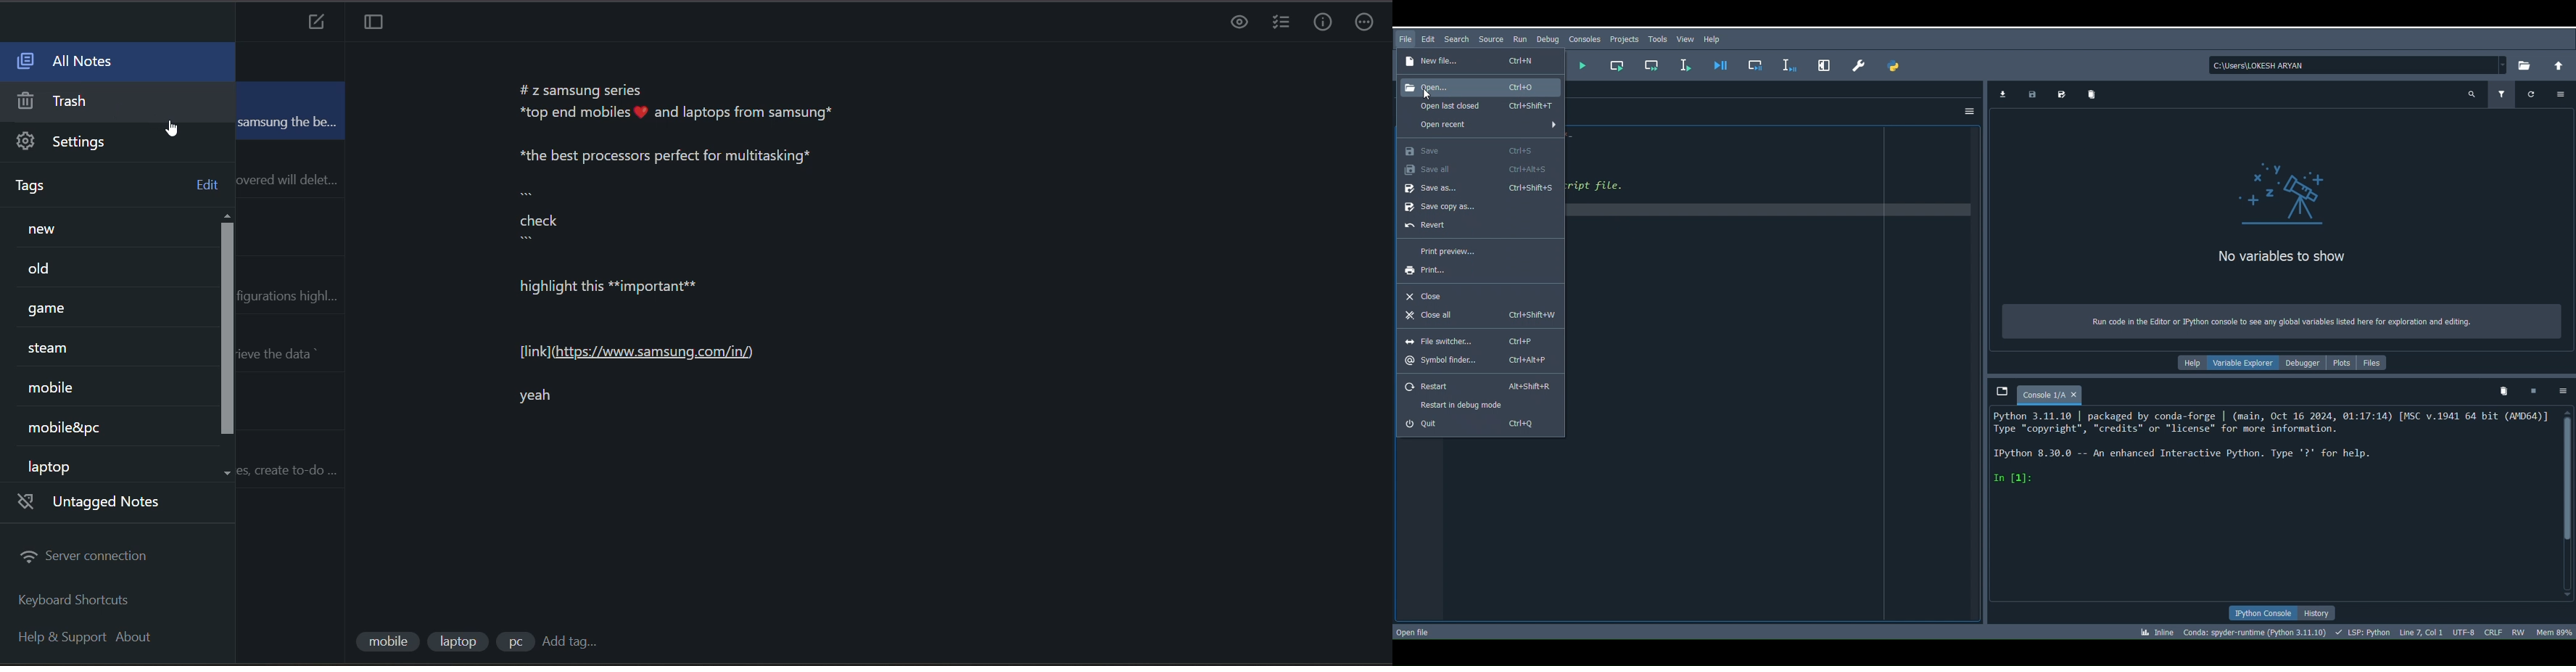 The width and height of the screenshot is (2576, 672). What do you see at coordinates (1721, 60) in the screenshot?
I see `Debug file (Ctrl + F5)` at bounding box center [1721, 60].